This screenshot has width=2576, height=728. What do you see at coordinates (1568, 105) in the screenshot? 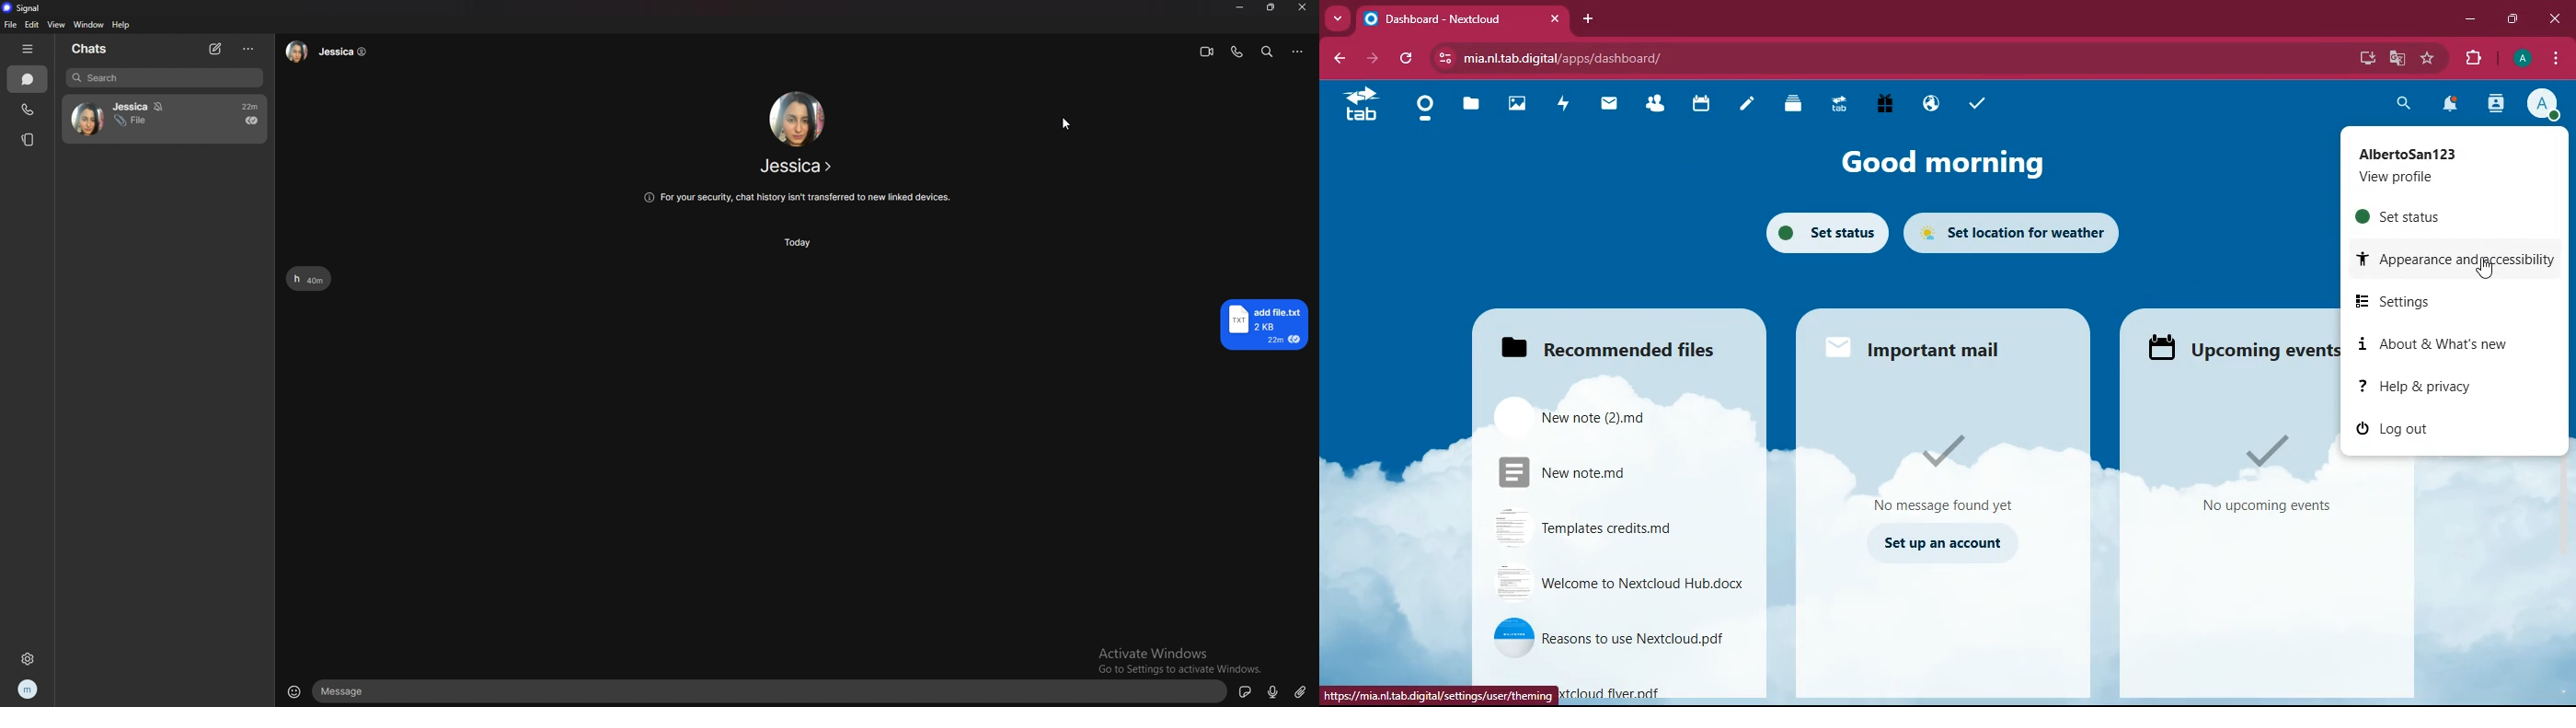
I see `activity` at bounding box center [1568, 105].